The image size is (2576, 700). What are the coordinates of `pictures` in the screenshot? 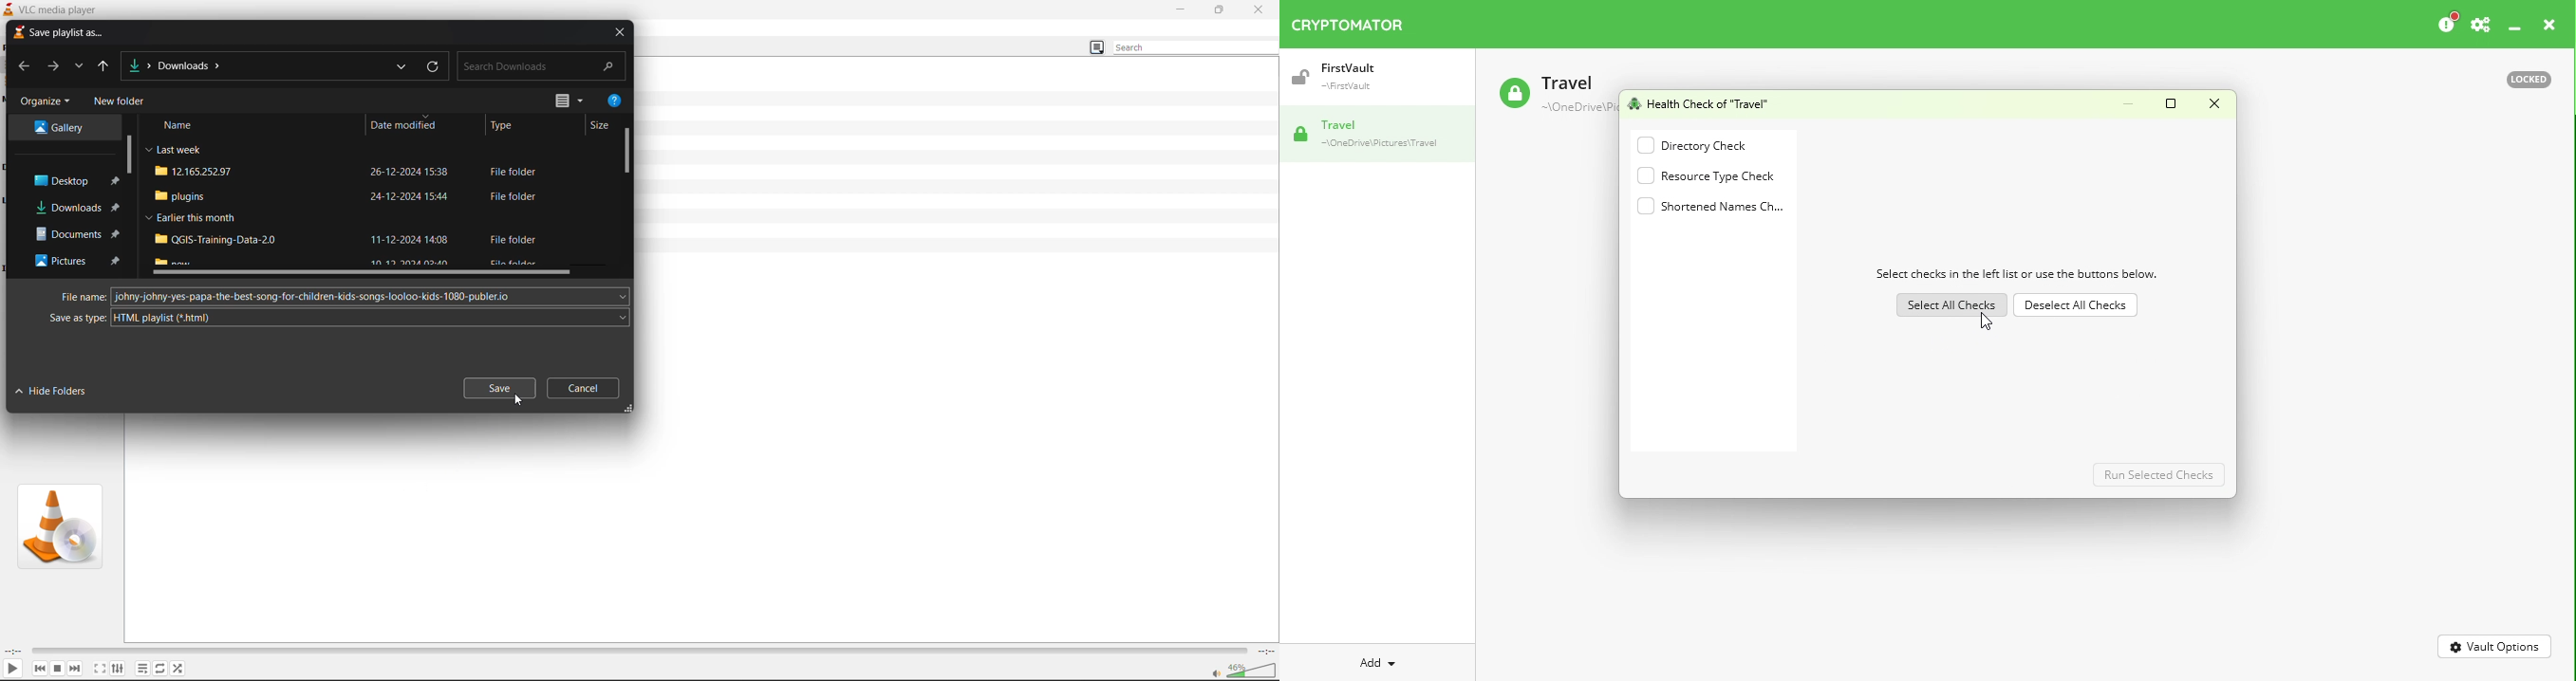 It's located at (78, 264).